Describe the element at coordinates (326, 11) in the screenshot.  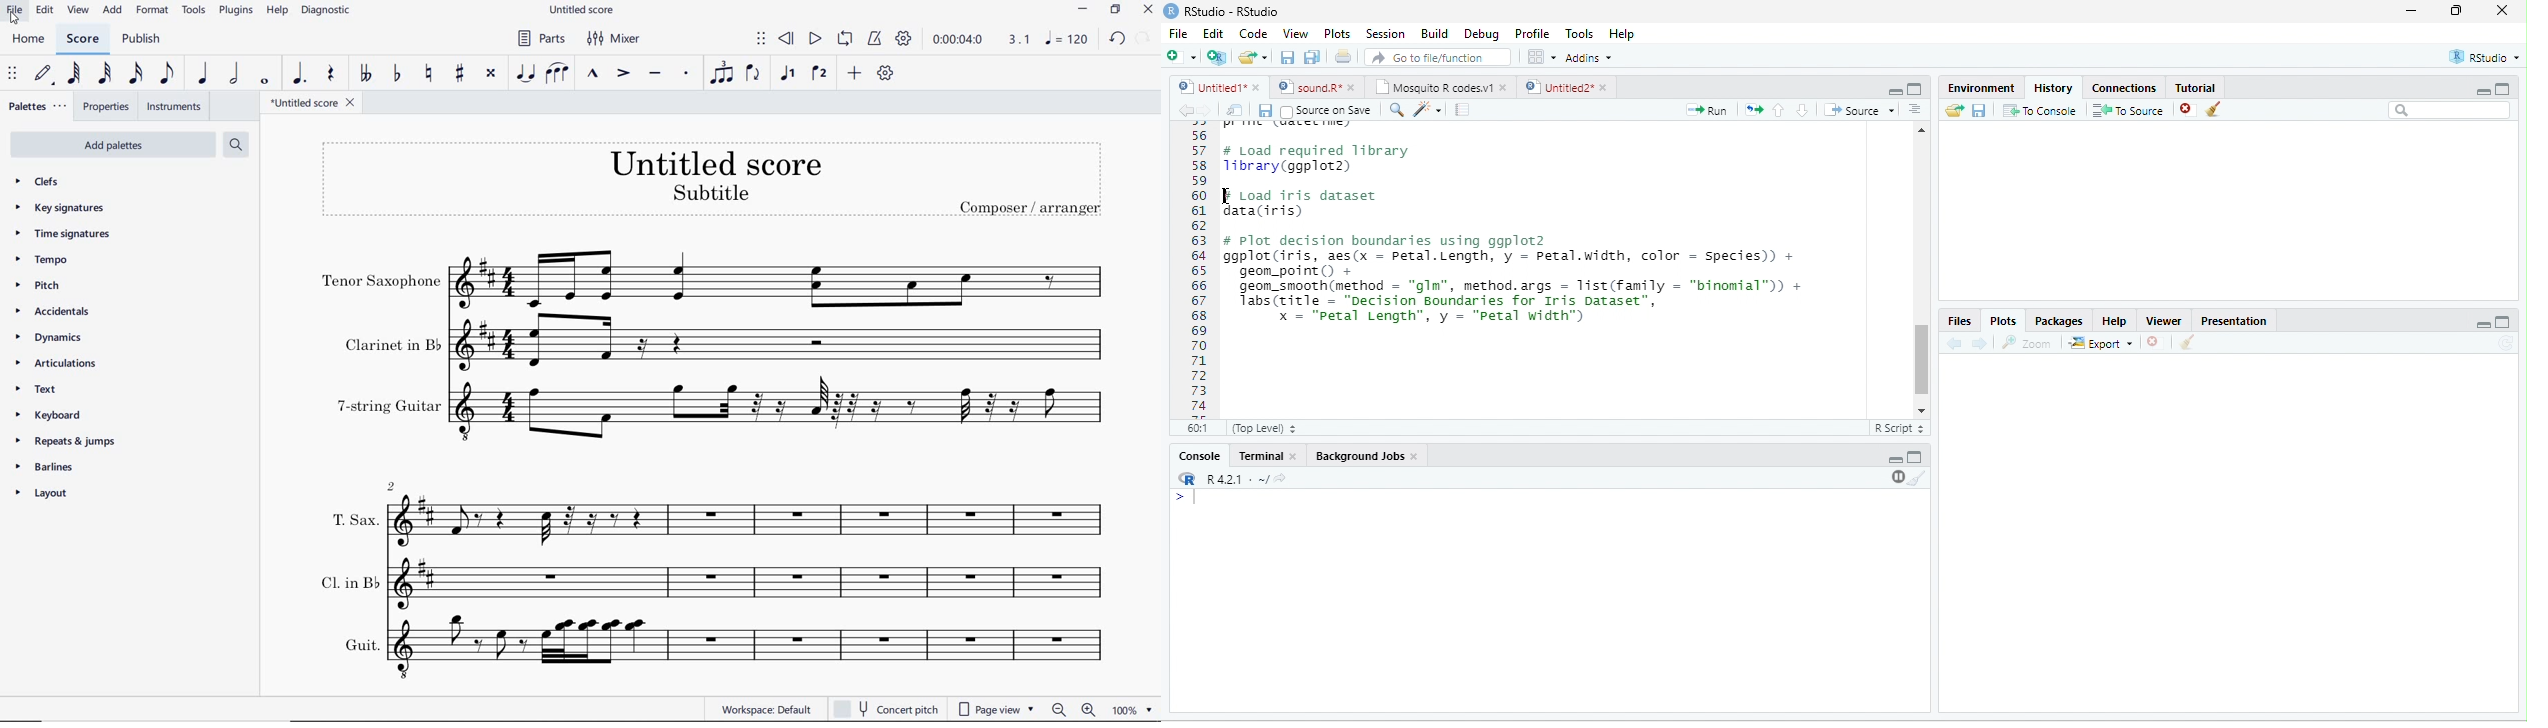
I see `DIAGNOSTIC` at that location.